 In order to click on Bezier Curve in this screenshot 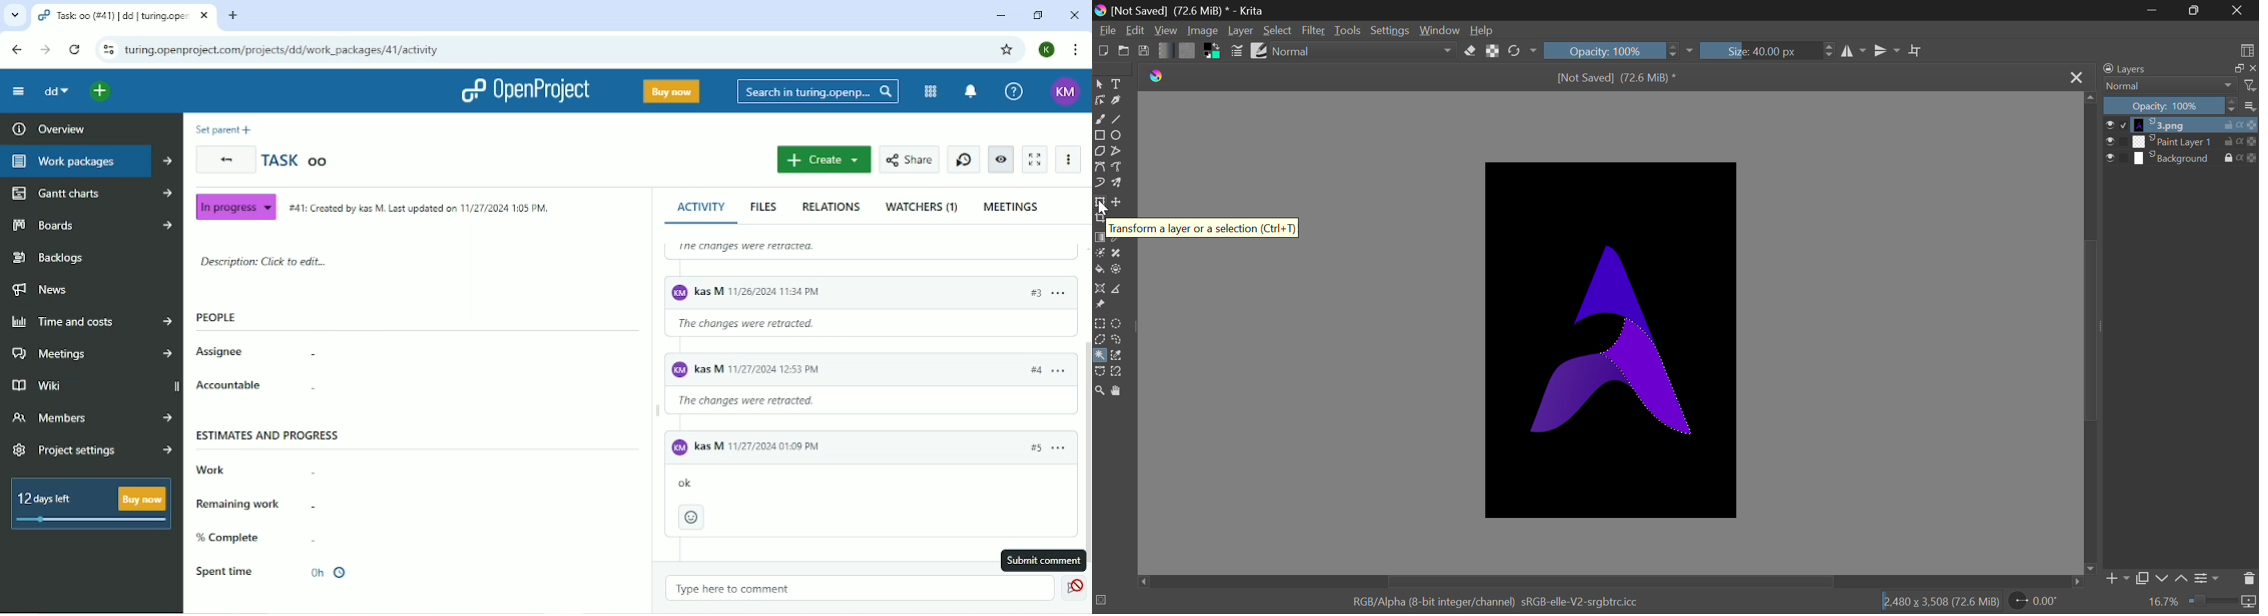, I will do `click(1099, 167)`.